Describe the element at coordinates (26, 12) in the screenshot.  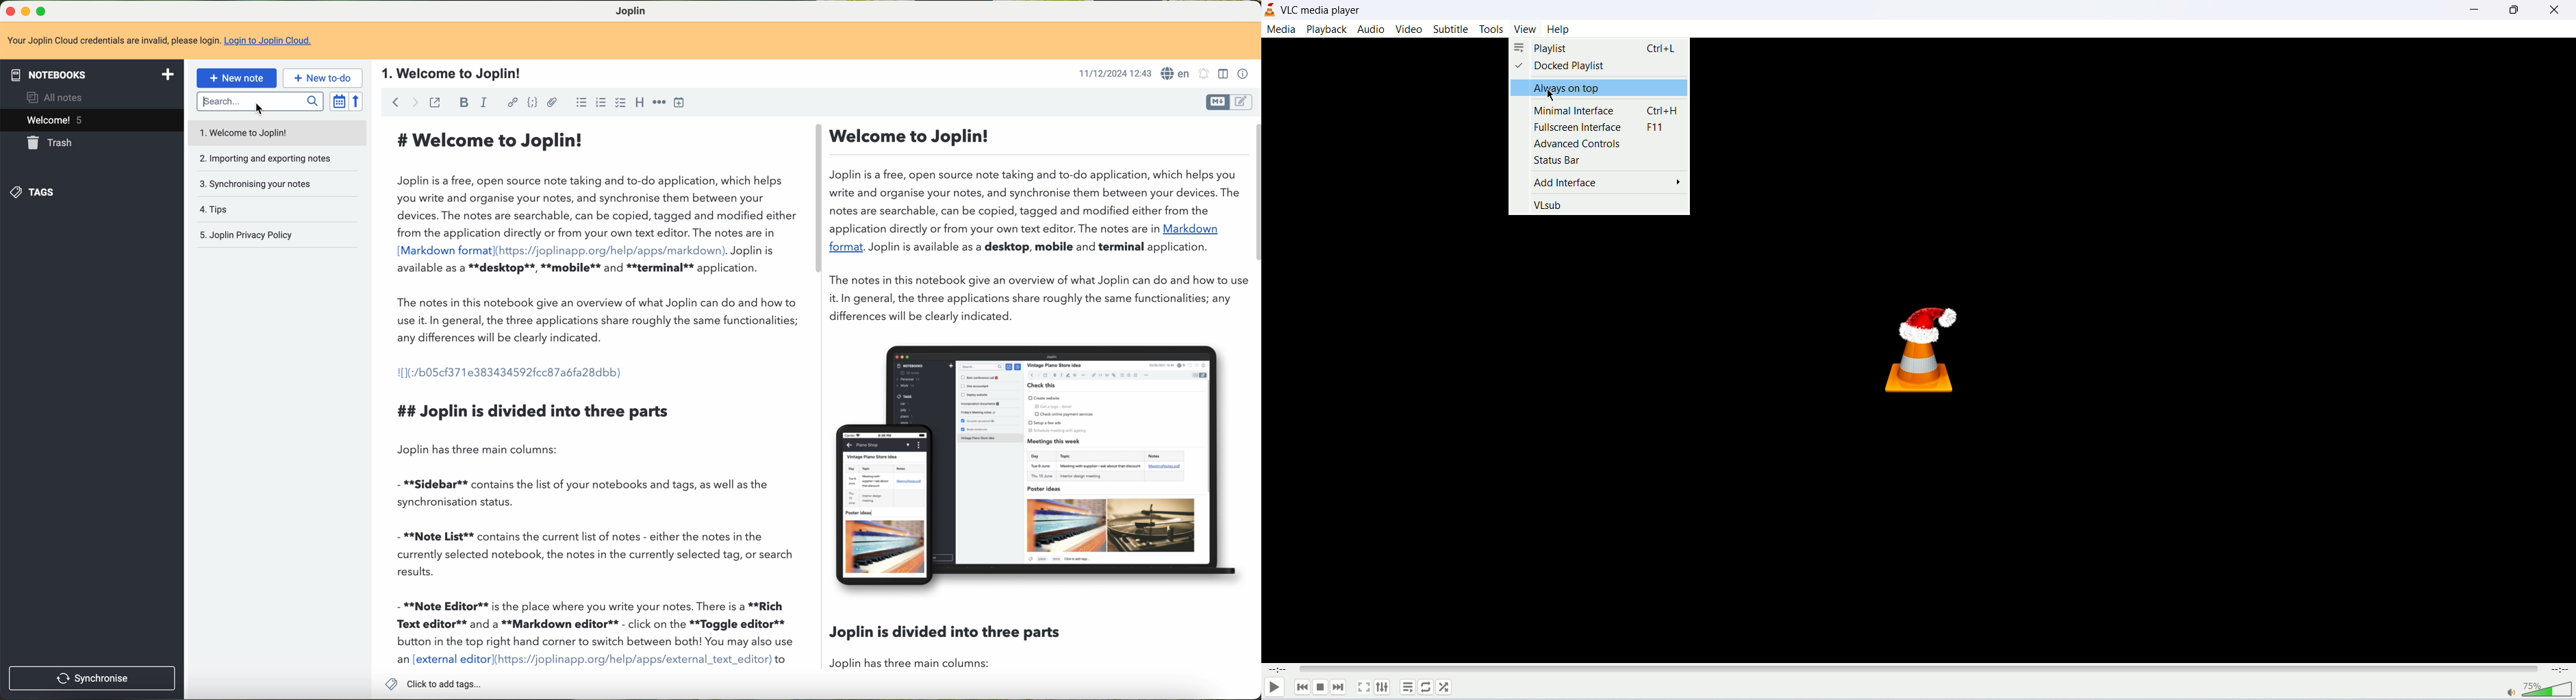
I see `minimize Joplin` at that location.